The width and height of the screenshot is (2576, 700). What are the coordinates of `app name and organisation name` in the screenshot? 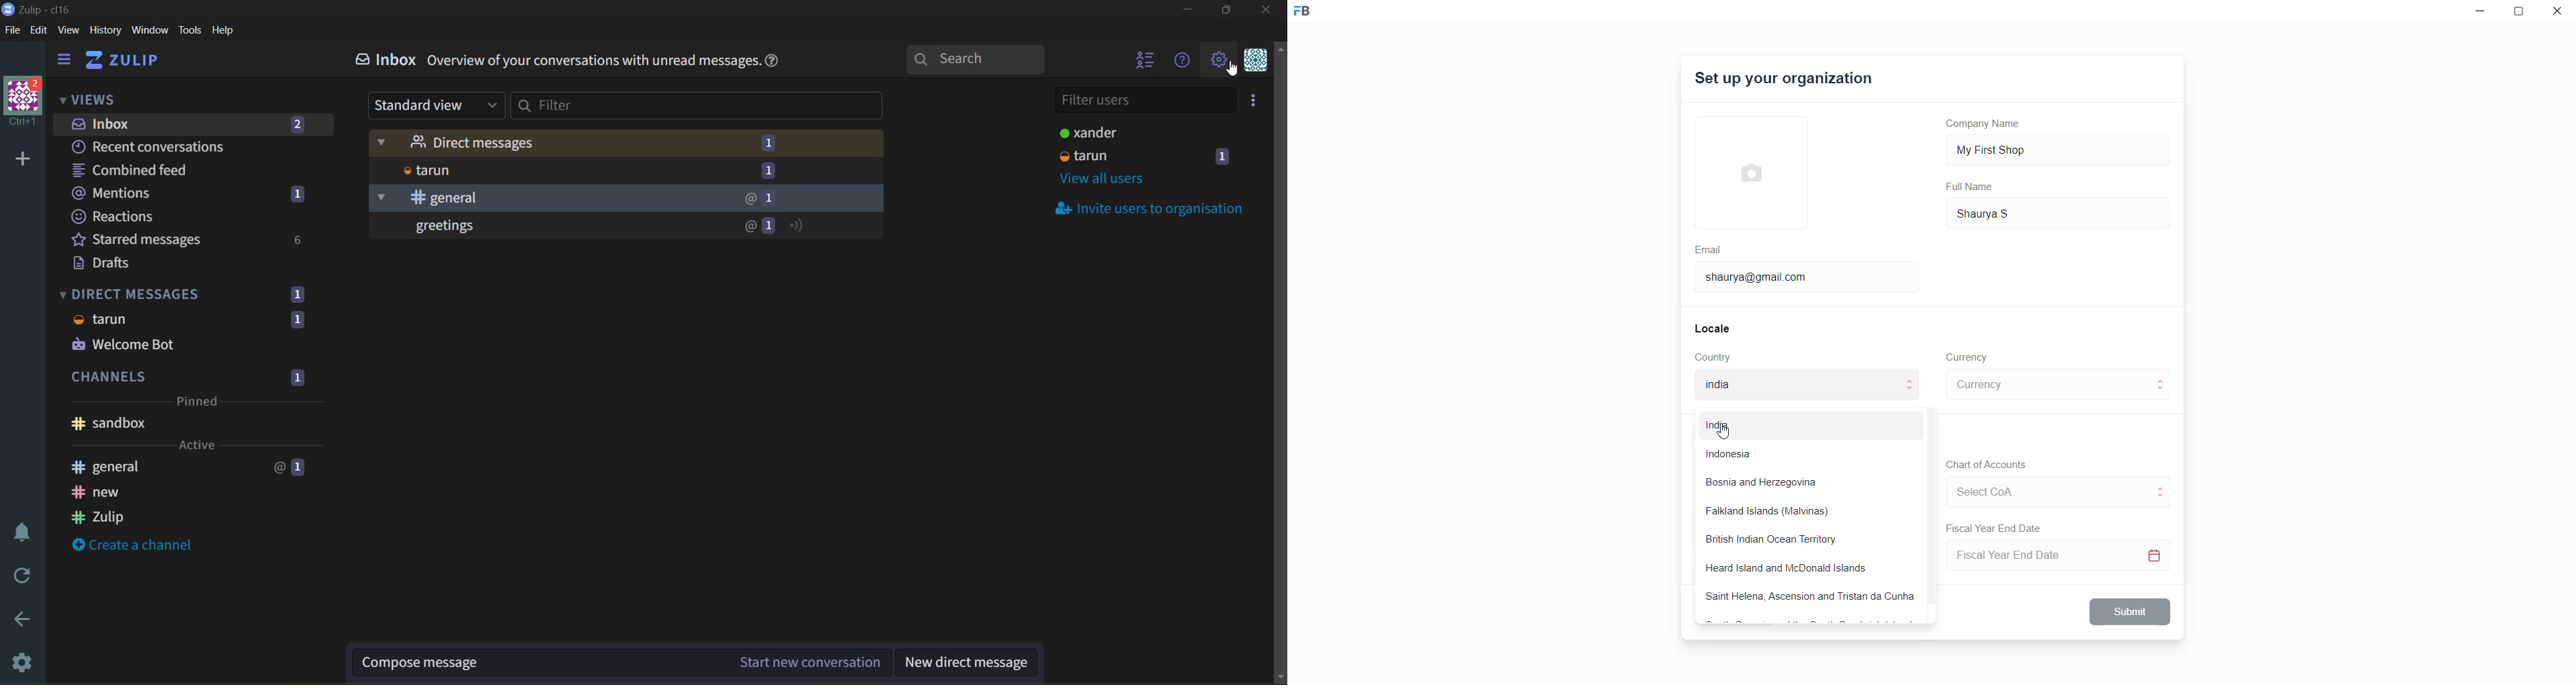 It's located at (44, 10).